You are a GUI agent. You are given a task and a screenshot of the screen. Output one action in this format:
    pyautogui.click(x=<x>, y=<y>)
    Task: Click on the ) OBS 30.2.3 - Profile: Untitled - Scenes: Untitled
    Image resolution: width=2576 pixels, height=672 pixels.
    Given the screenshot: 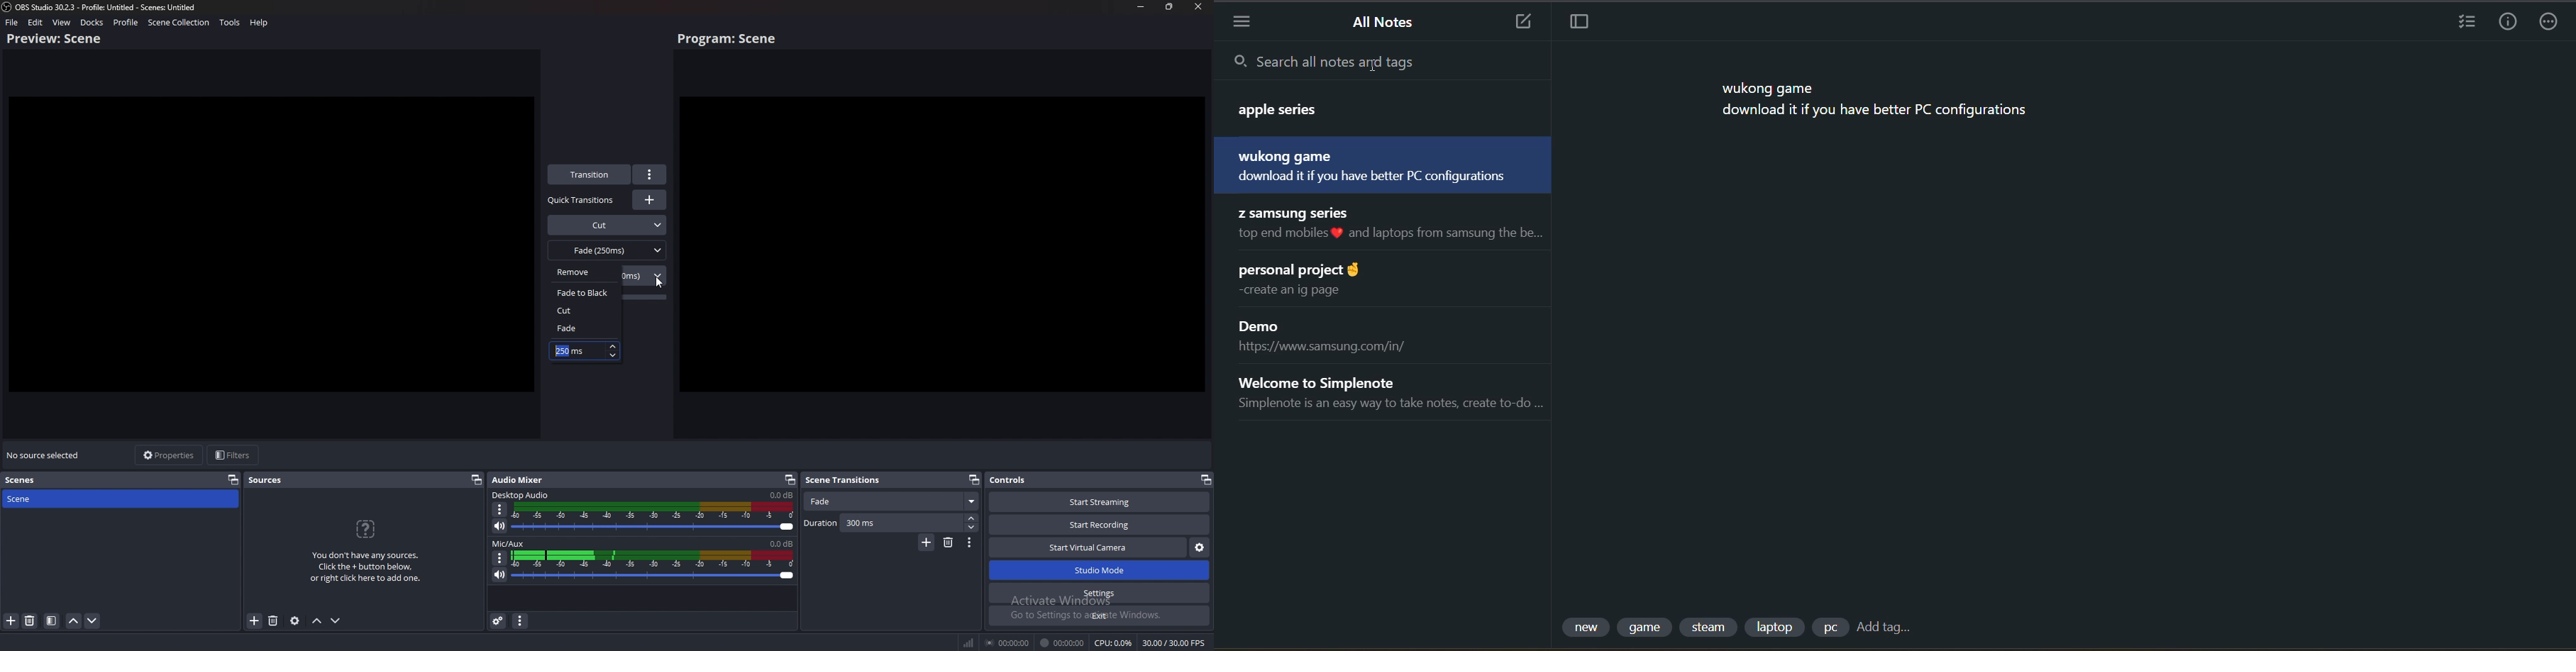 What is the action you would take?
    pyautogui.click(x=108, y=6)
    